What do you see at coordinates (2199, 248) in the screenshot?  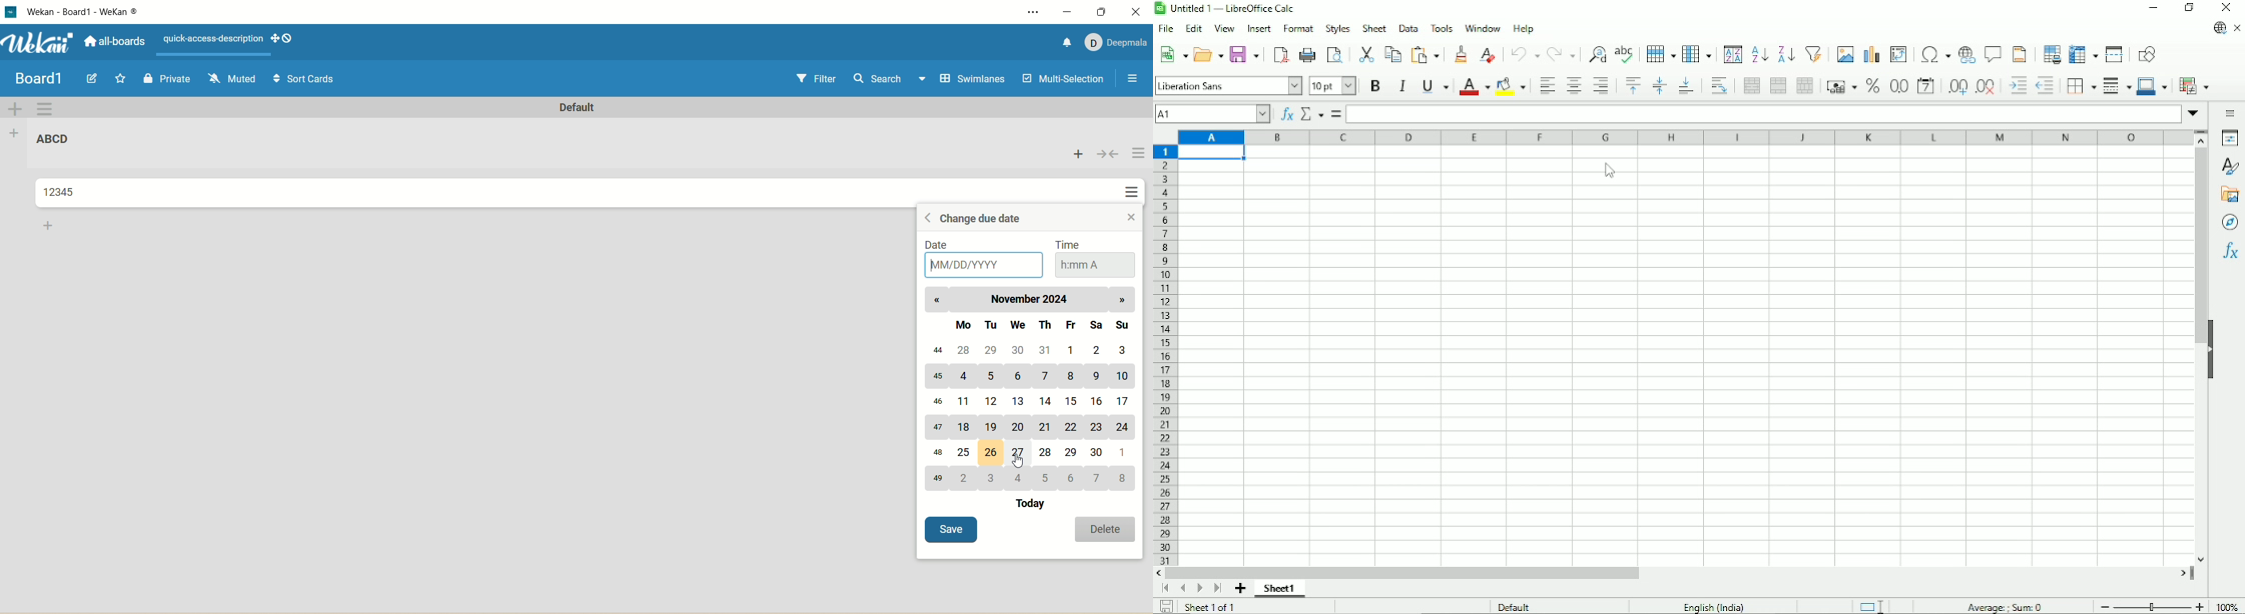 I see `Vertical scrollbar` at bounding box center [2199, 248].